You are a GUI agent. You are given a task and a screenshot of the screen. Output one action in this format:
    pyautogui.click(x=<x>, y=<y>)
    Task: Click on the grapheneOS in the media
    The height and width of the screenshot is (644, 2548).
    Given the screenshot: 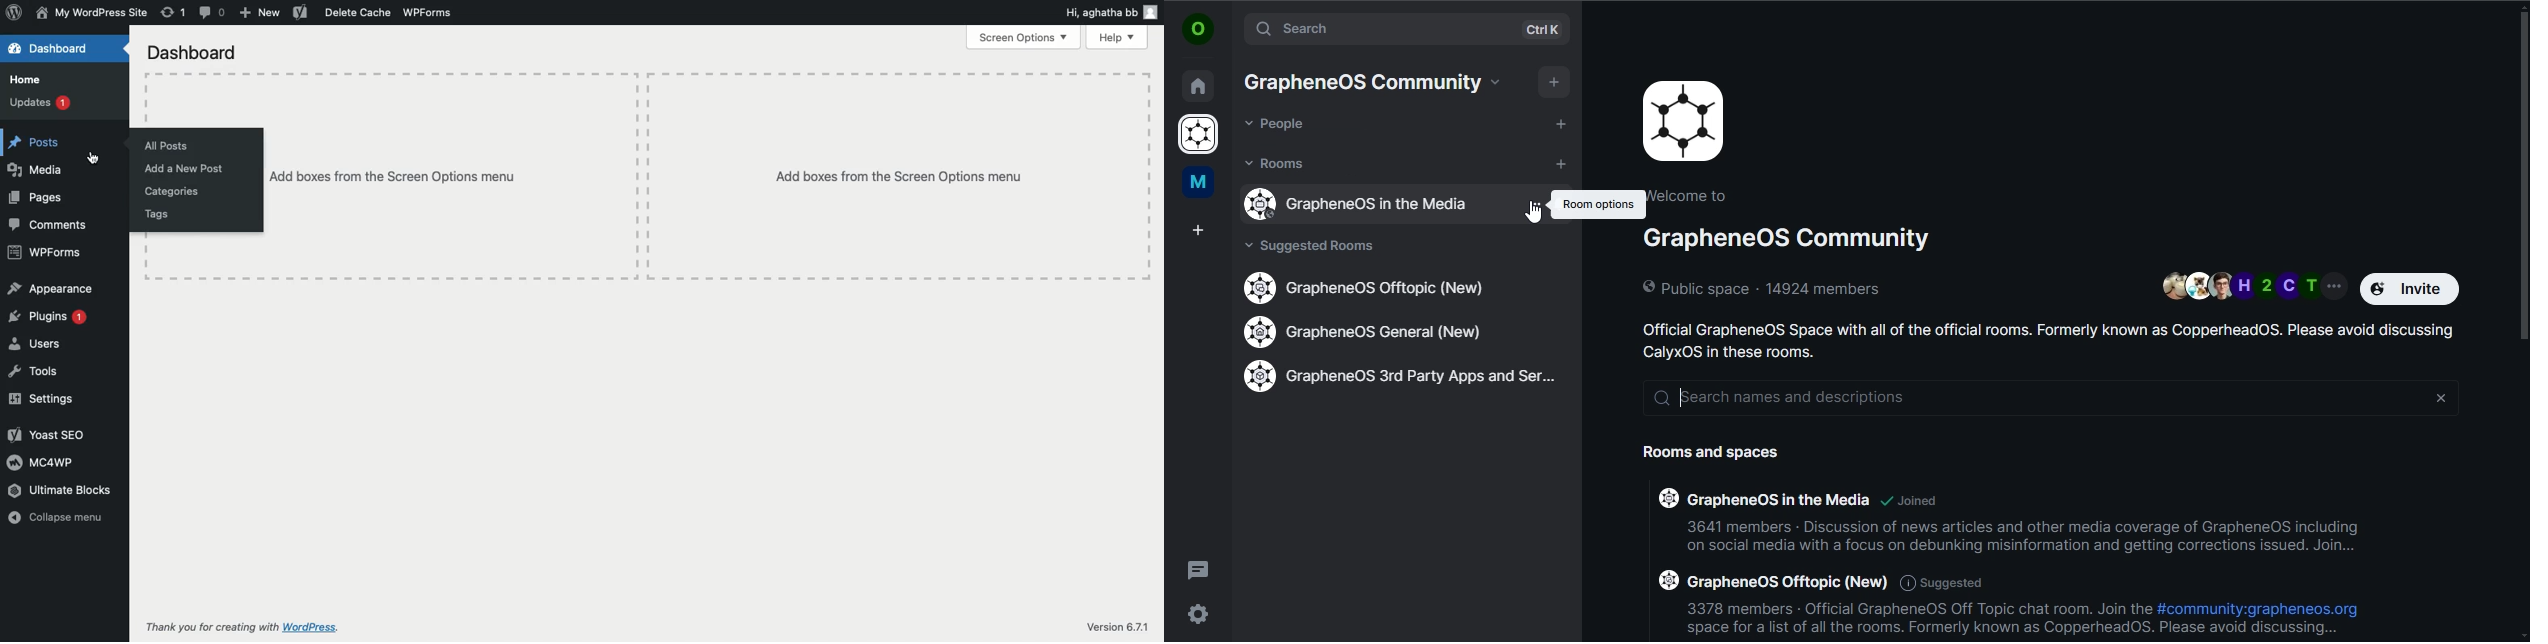 What is the action you would take?
    pyautogui.click(x=1371, y=204)
    